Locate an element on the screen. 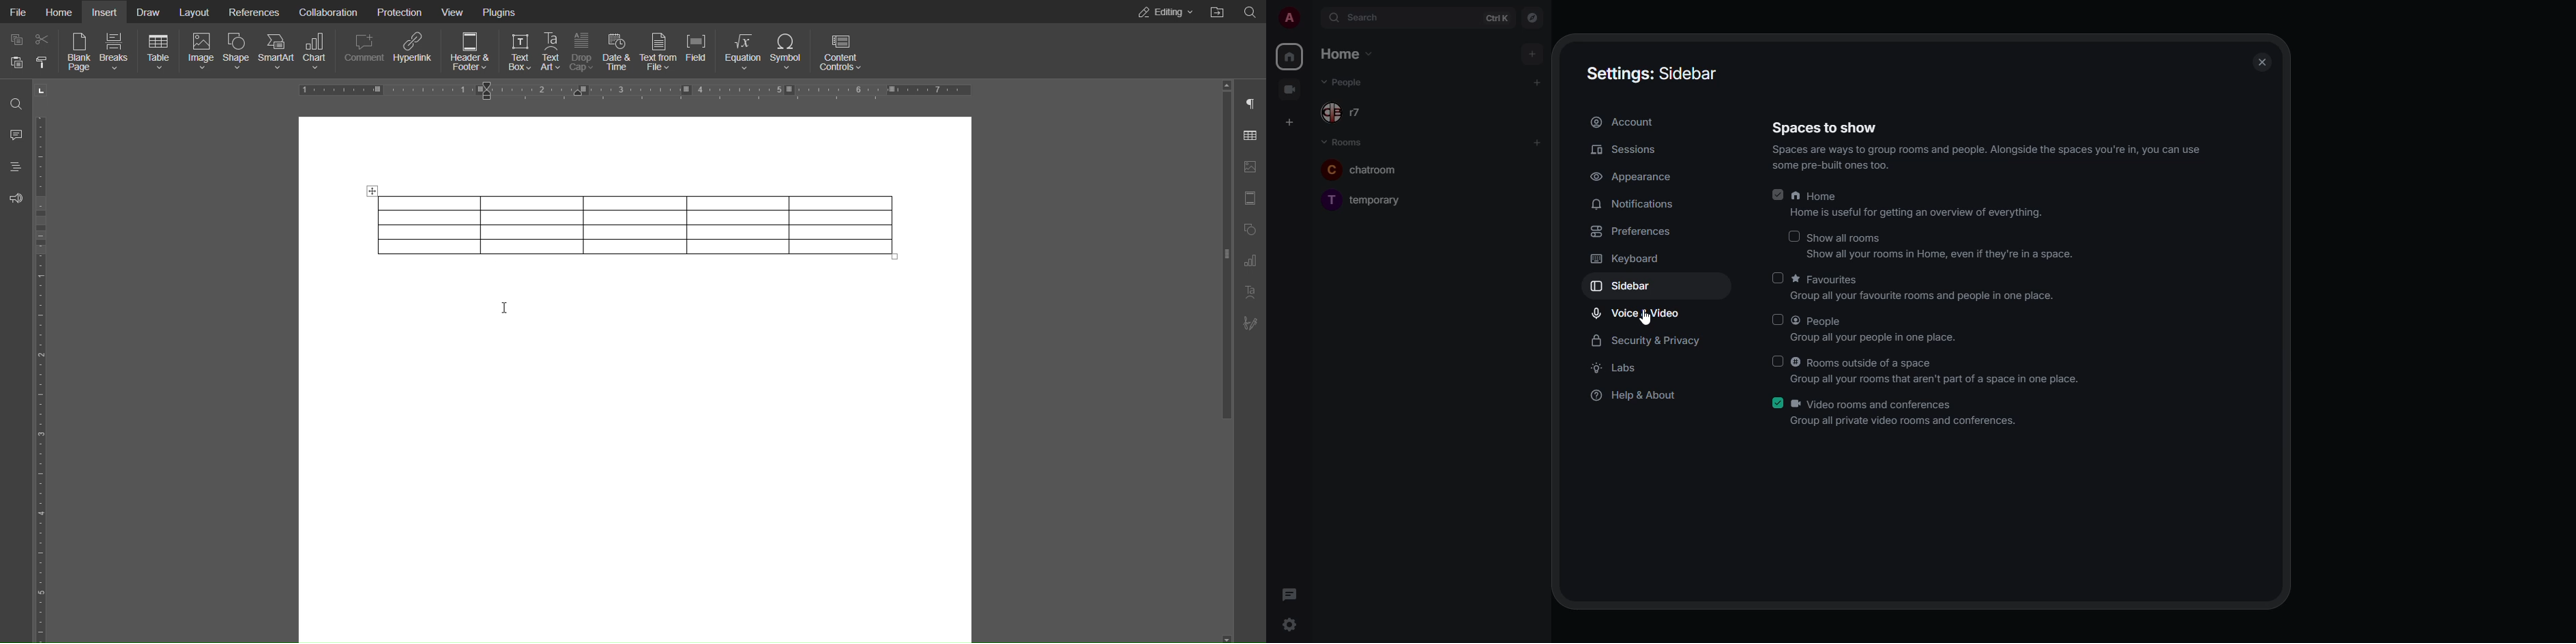  ctrl K is located at coordinates (1497, 18).